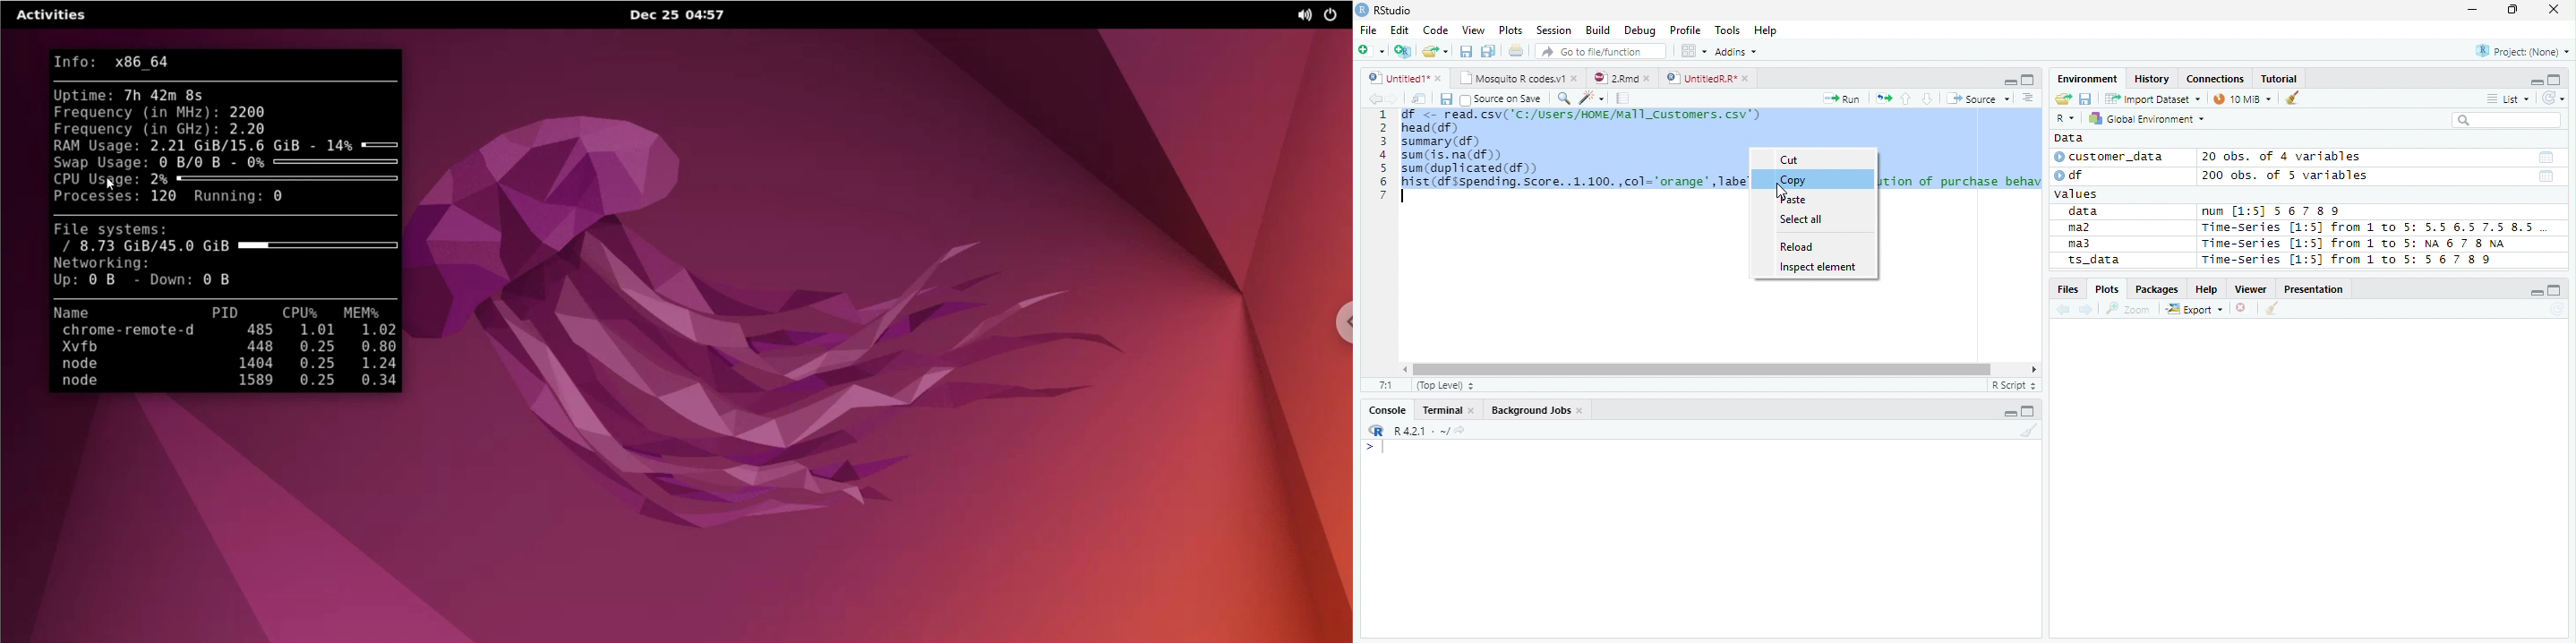 Image resolution: width=2576 pixels, height=644 pixels. I want to click on Plots, so click(2107, 288).